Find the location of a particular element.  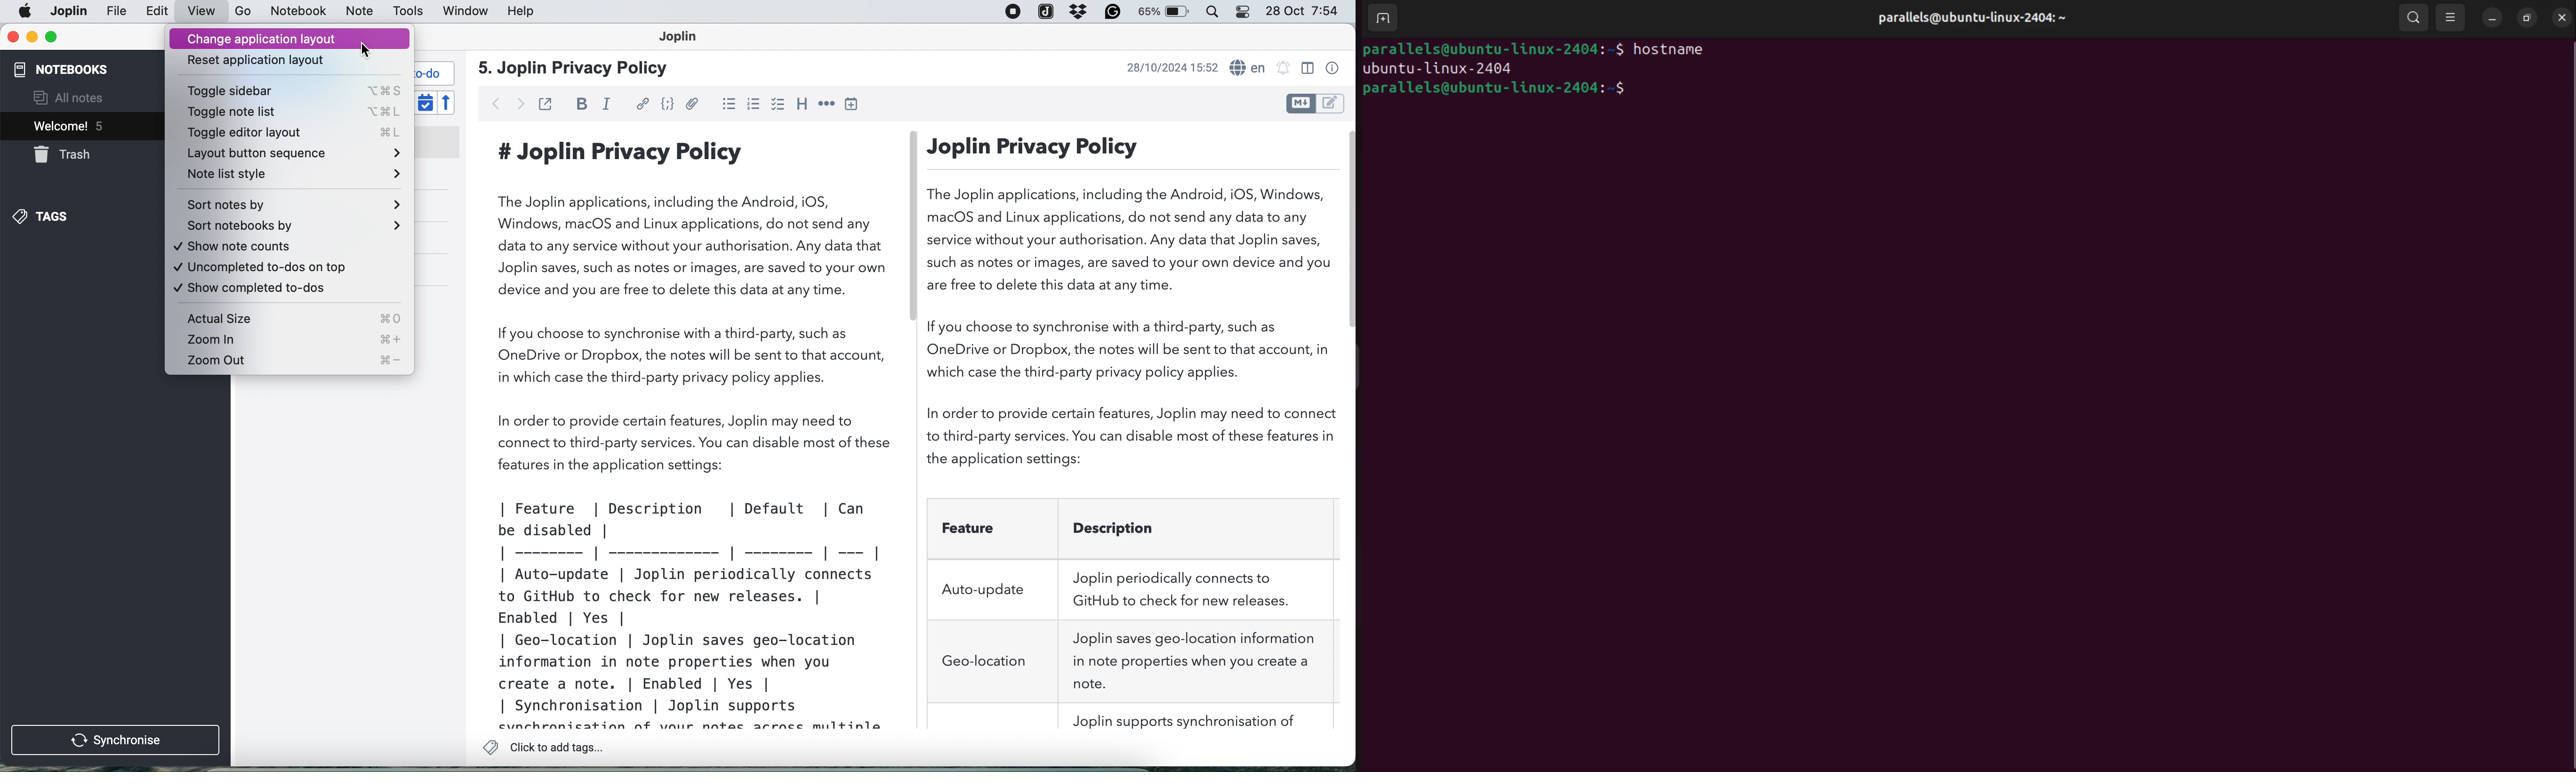

window is located at coordinates (462, 12).